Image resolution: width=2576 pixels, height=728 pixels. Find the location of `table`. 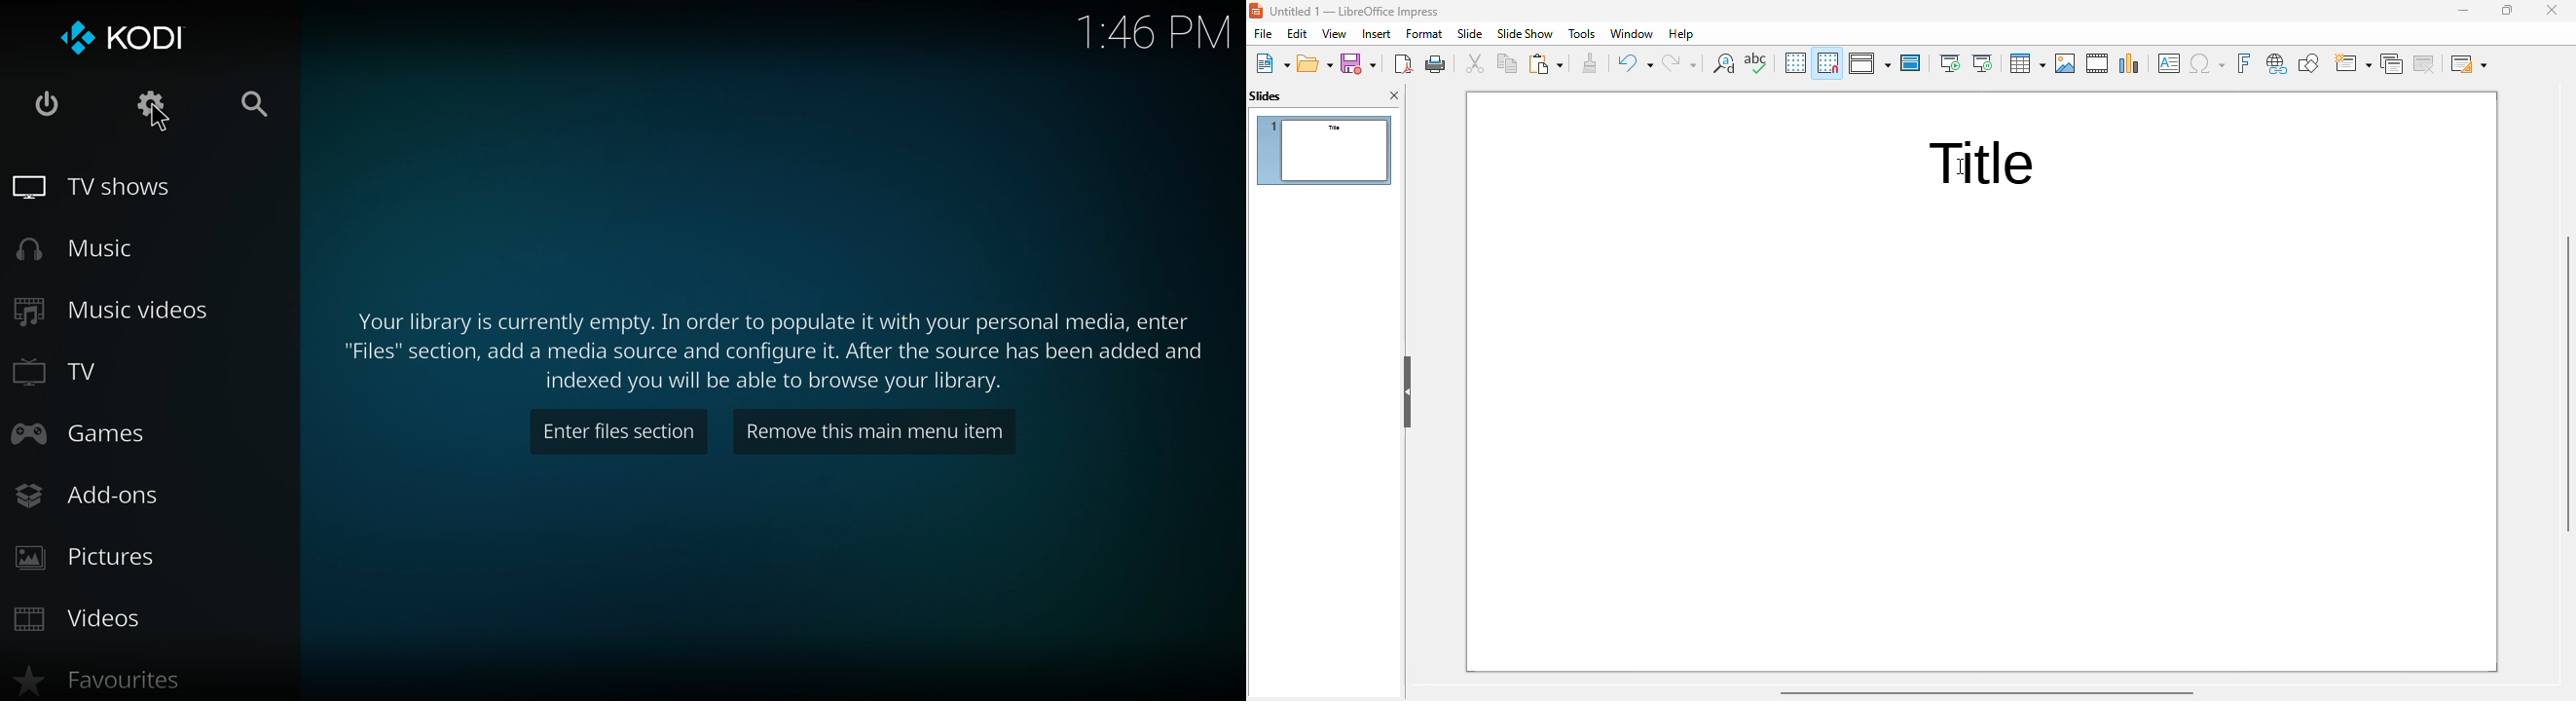

table is located at coordinates (2027, 63).